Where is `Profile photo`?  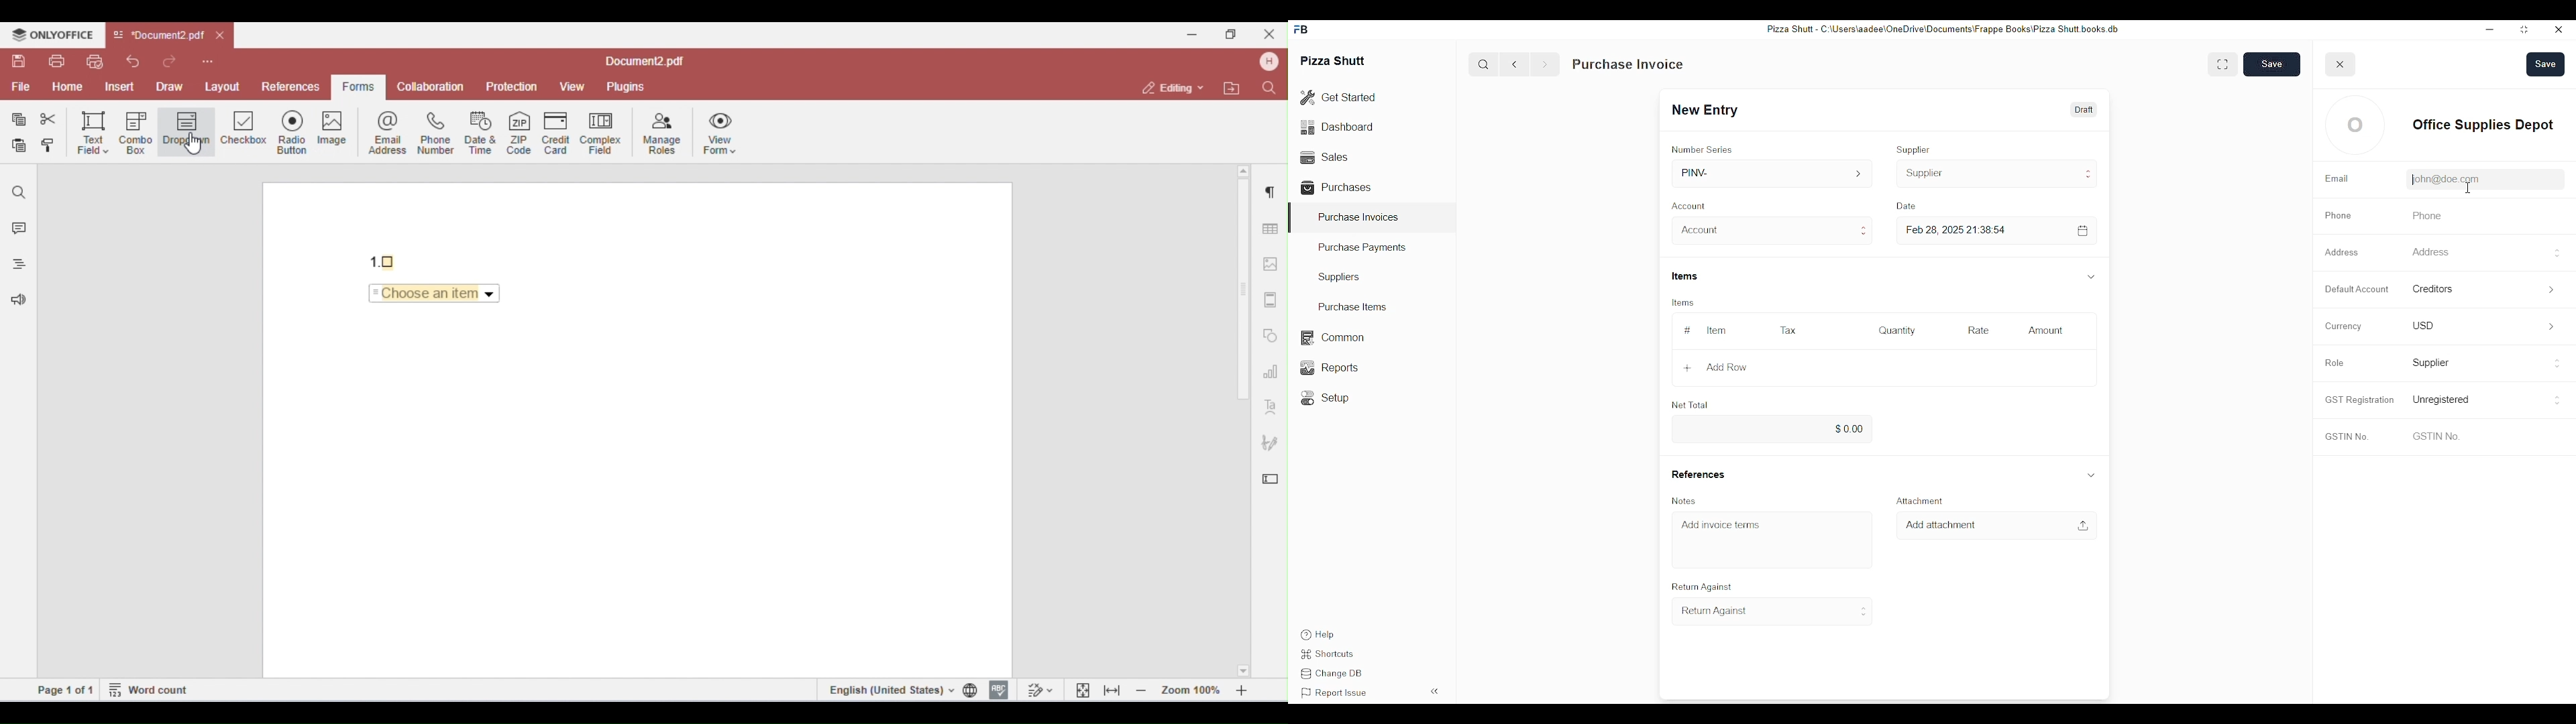 Profile photo is located at coordinates (2355, 125).